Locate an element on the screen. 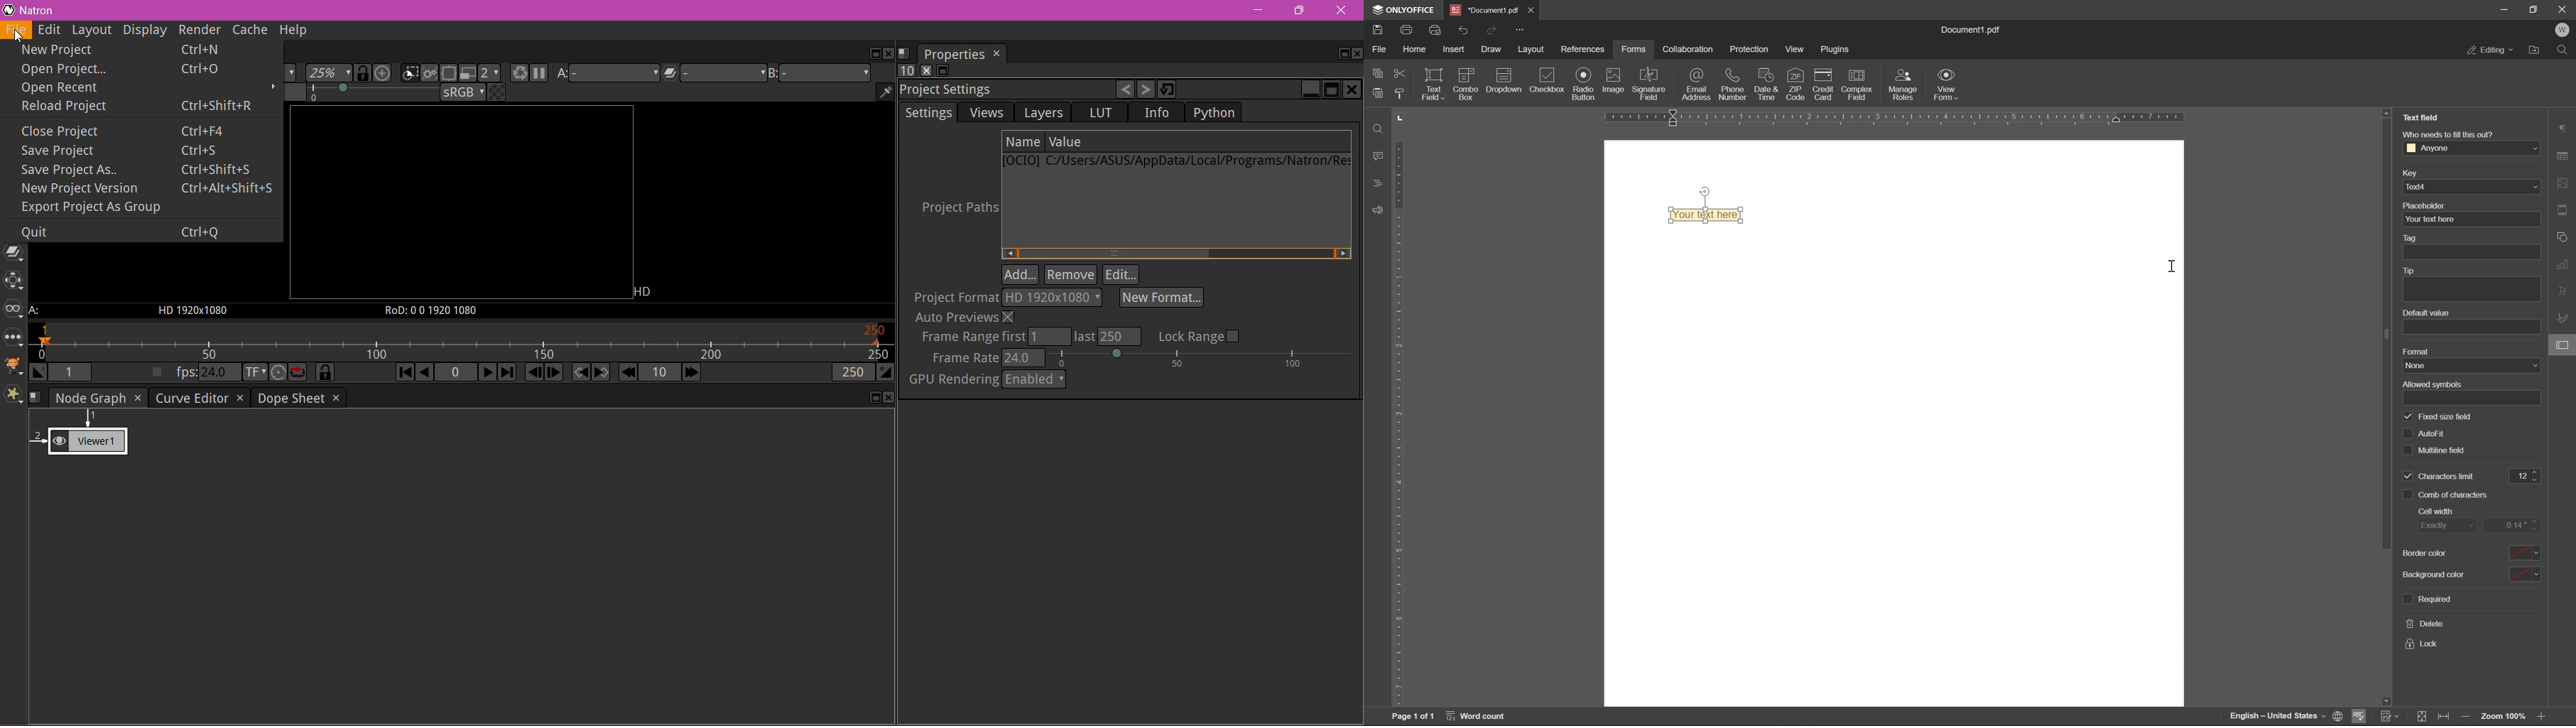 This screenshot has height=728, width=2576. Play forward is located at coordinates (487, 374).